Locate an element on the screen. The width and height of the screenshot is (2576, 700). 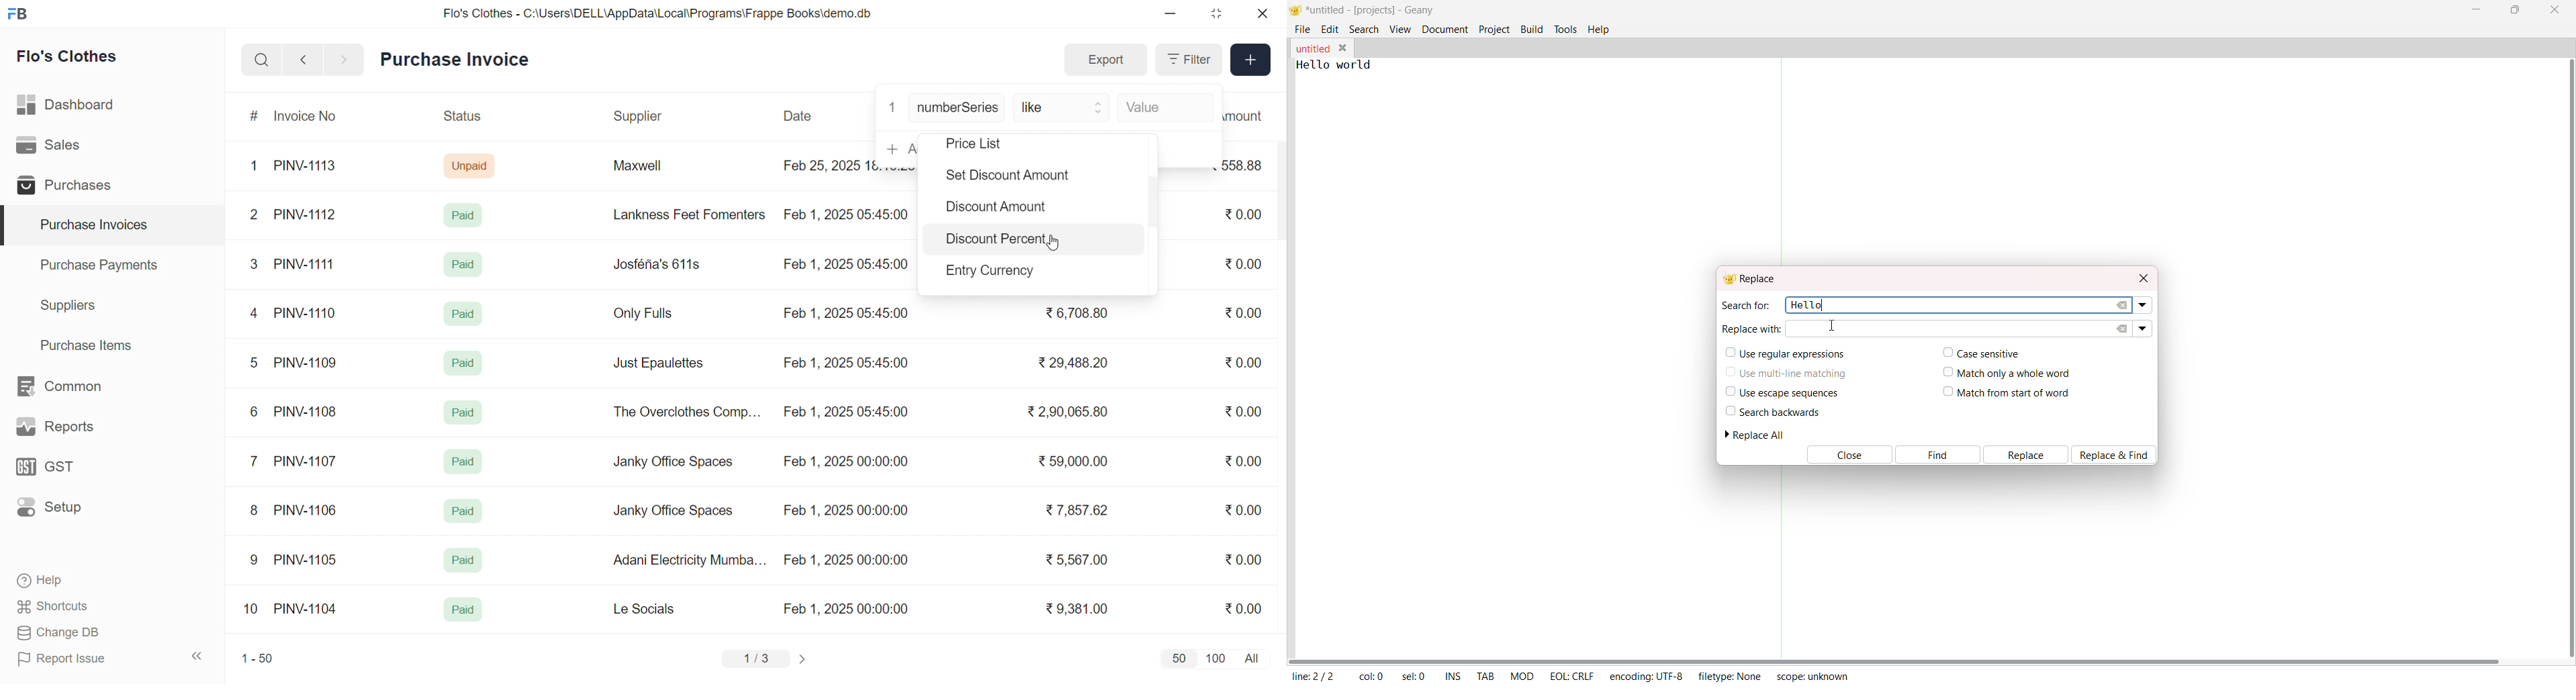
Set Discount Amount is located at coordinates (1004, 177).